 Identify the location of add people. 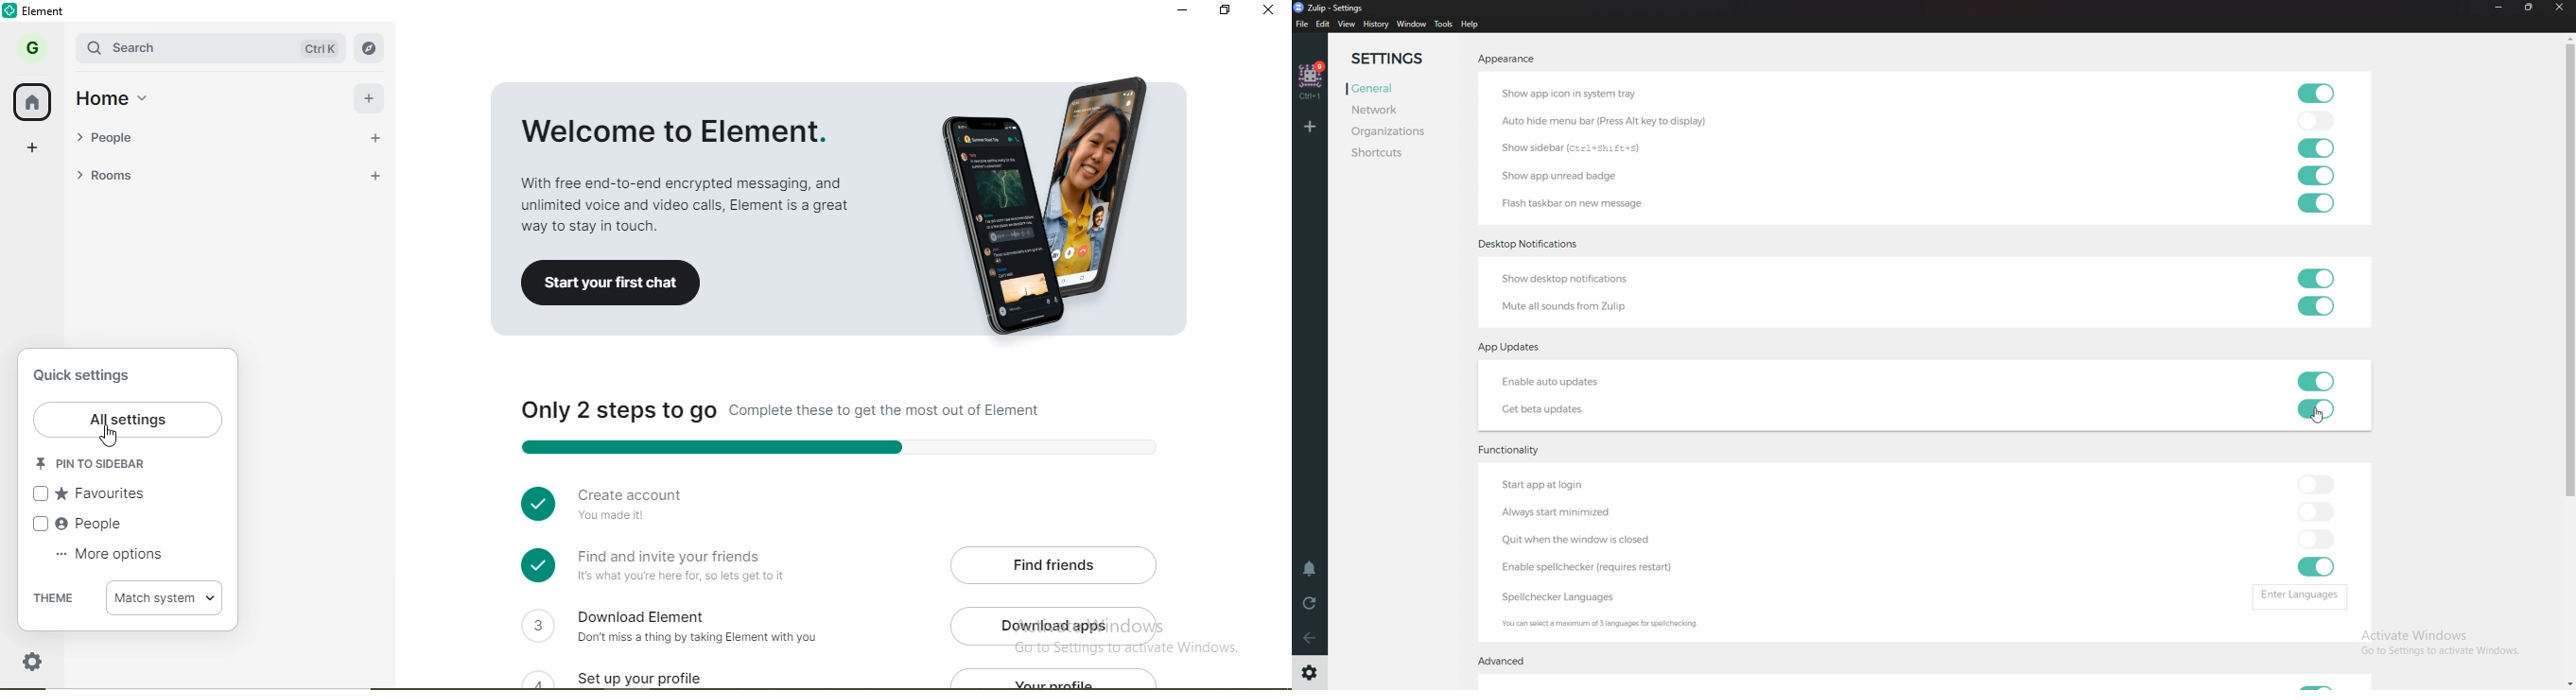
(371, 136).